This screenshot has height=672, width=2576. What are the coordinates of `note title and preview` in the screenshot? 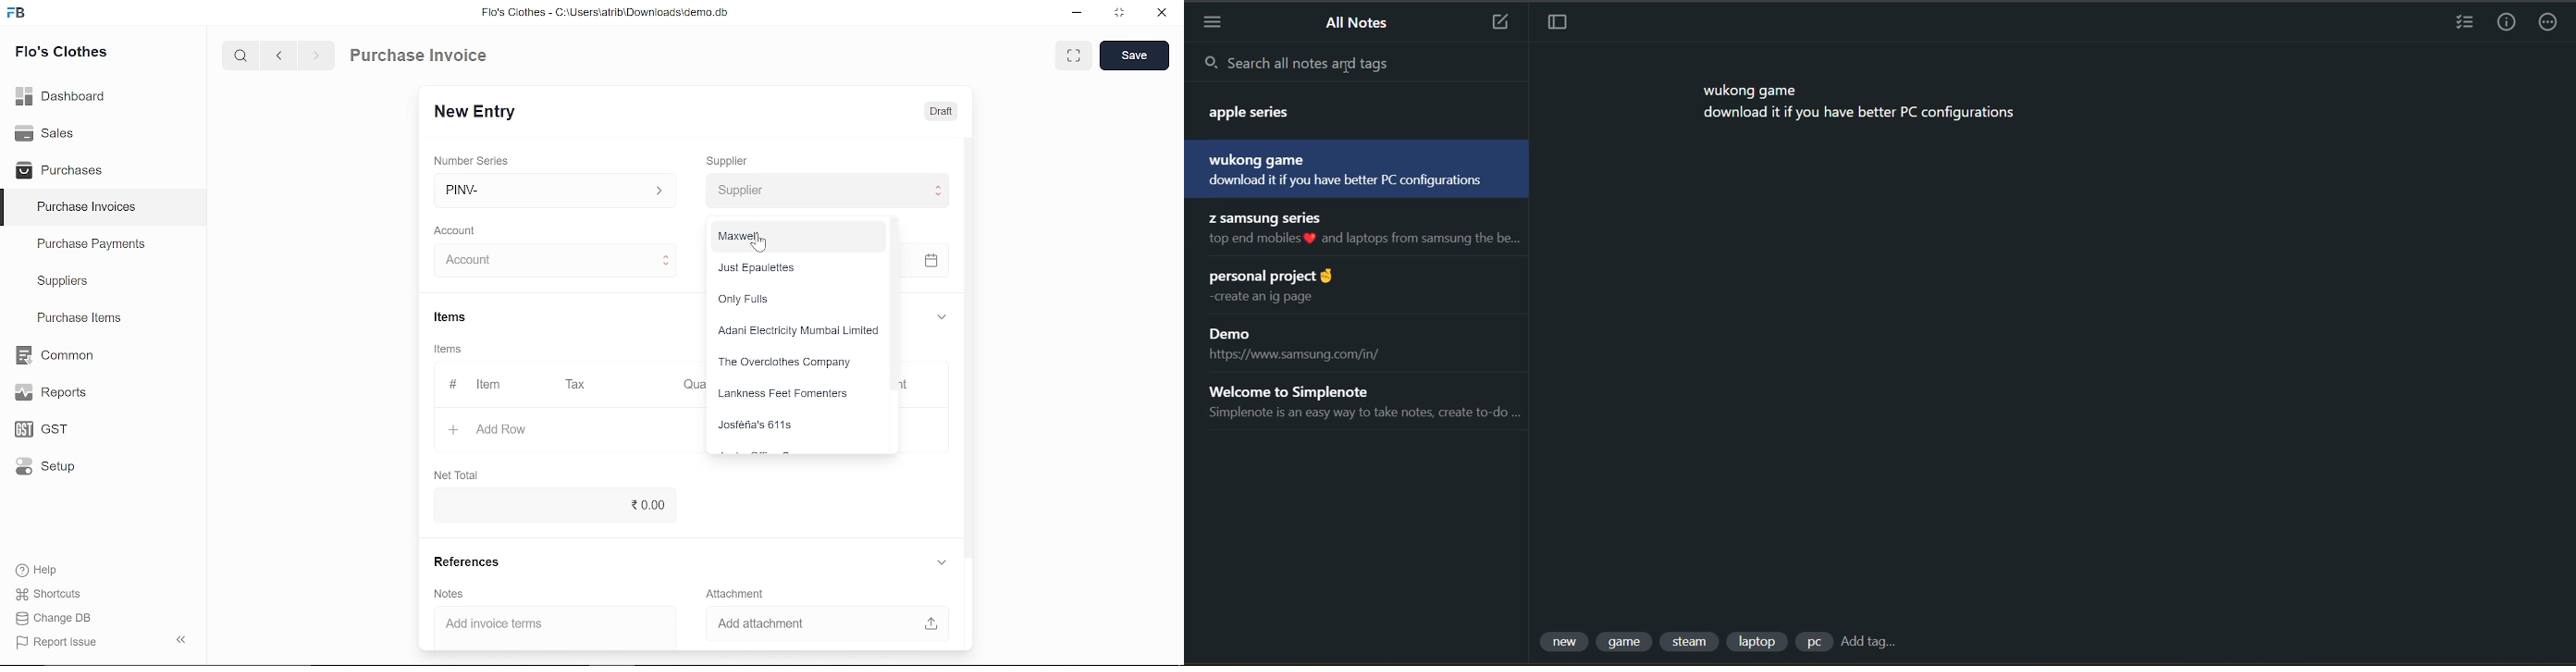 It's located at (1288, 287).